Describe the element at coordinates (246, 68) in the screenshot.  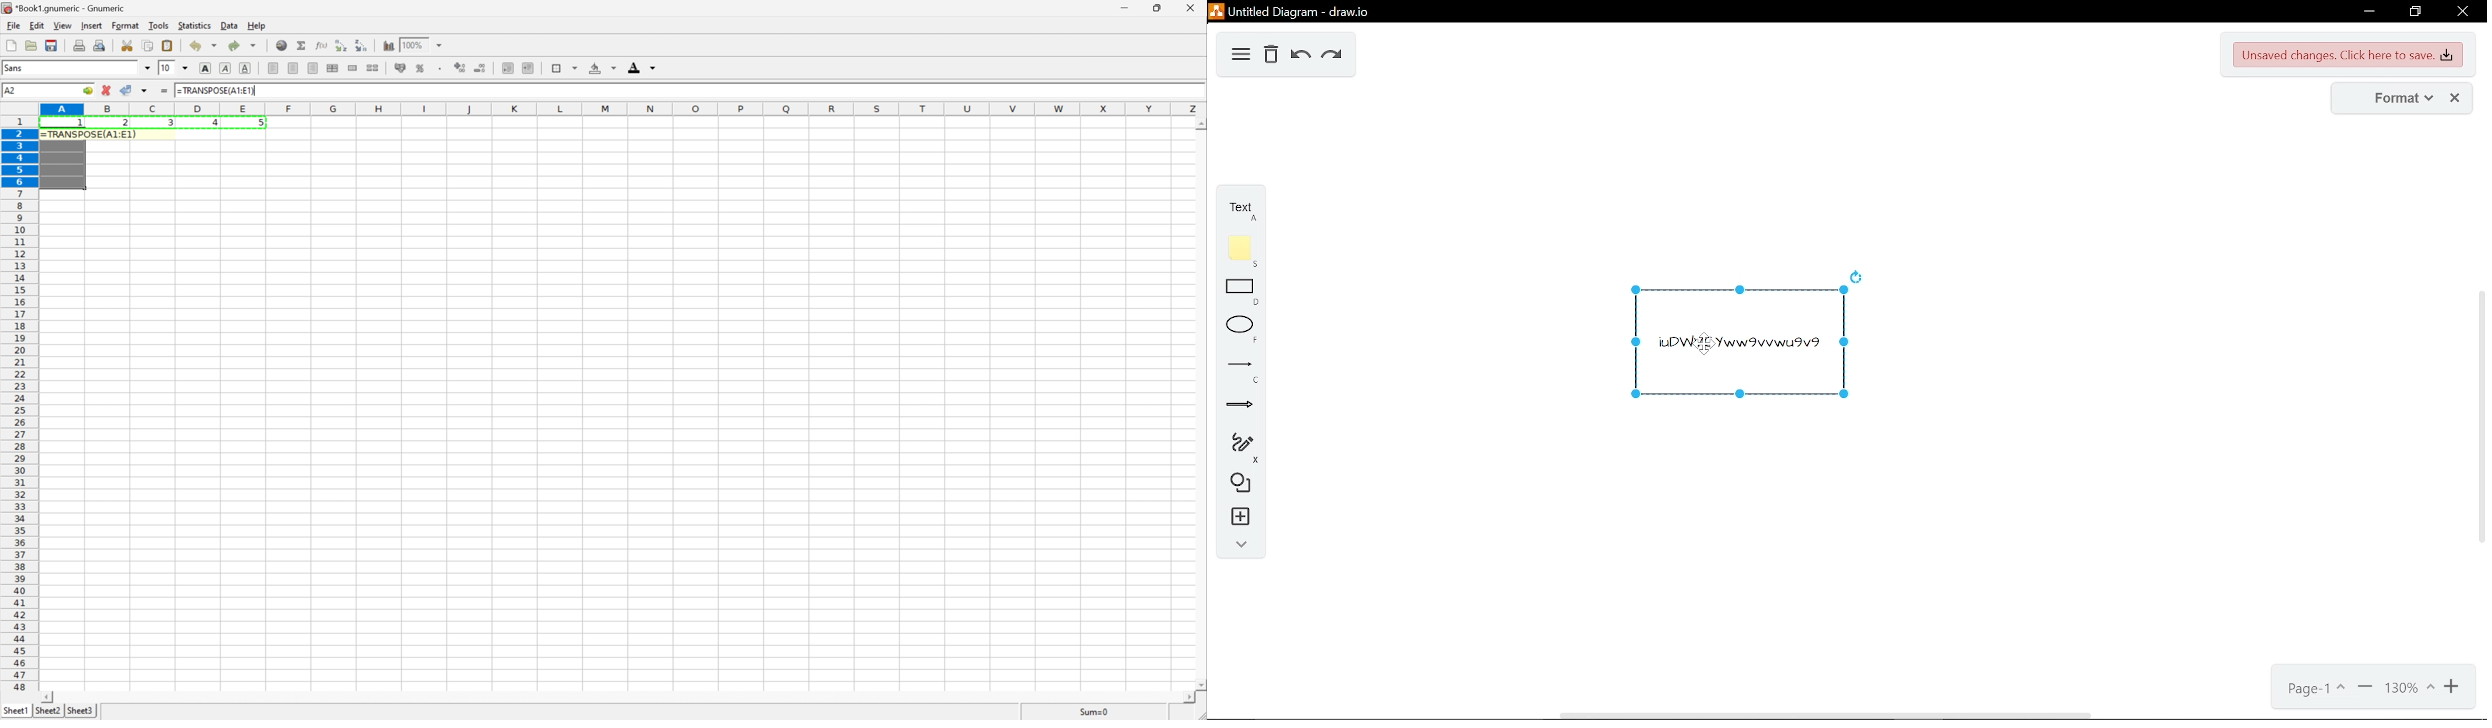
I see `underline` at that location.